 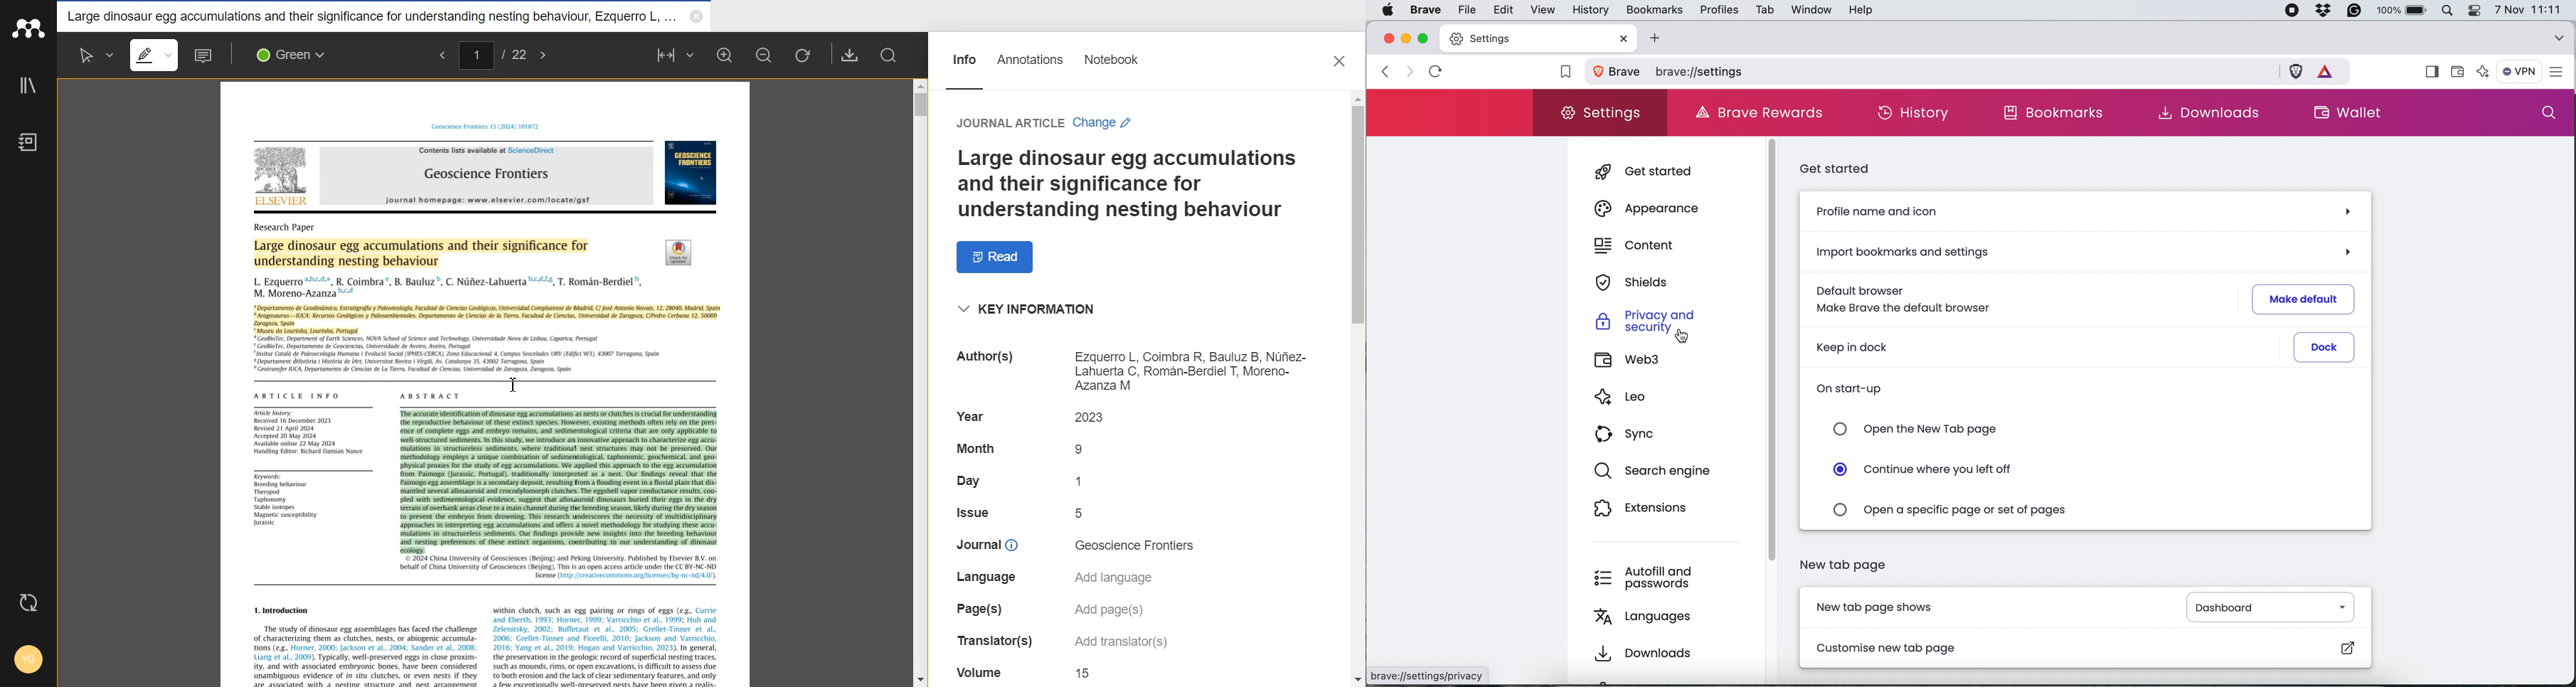 What do you see at coordinates (28, 604) in the screenshot?
I see `Auto sync` at bounding box center [28, 604].